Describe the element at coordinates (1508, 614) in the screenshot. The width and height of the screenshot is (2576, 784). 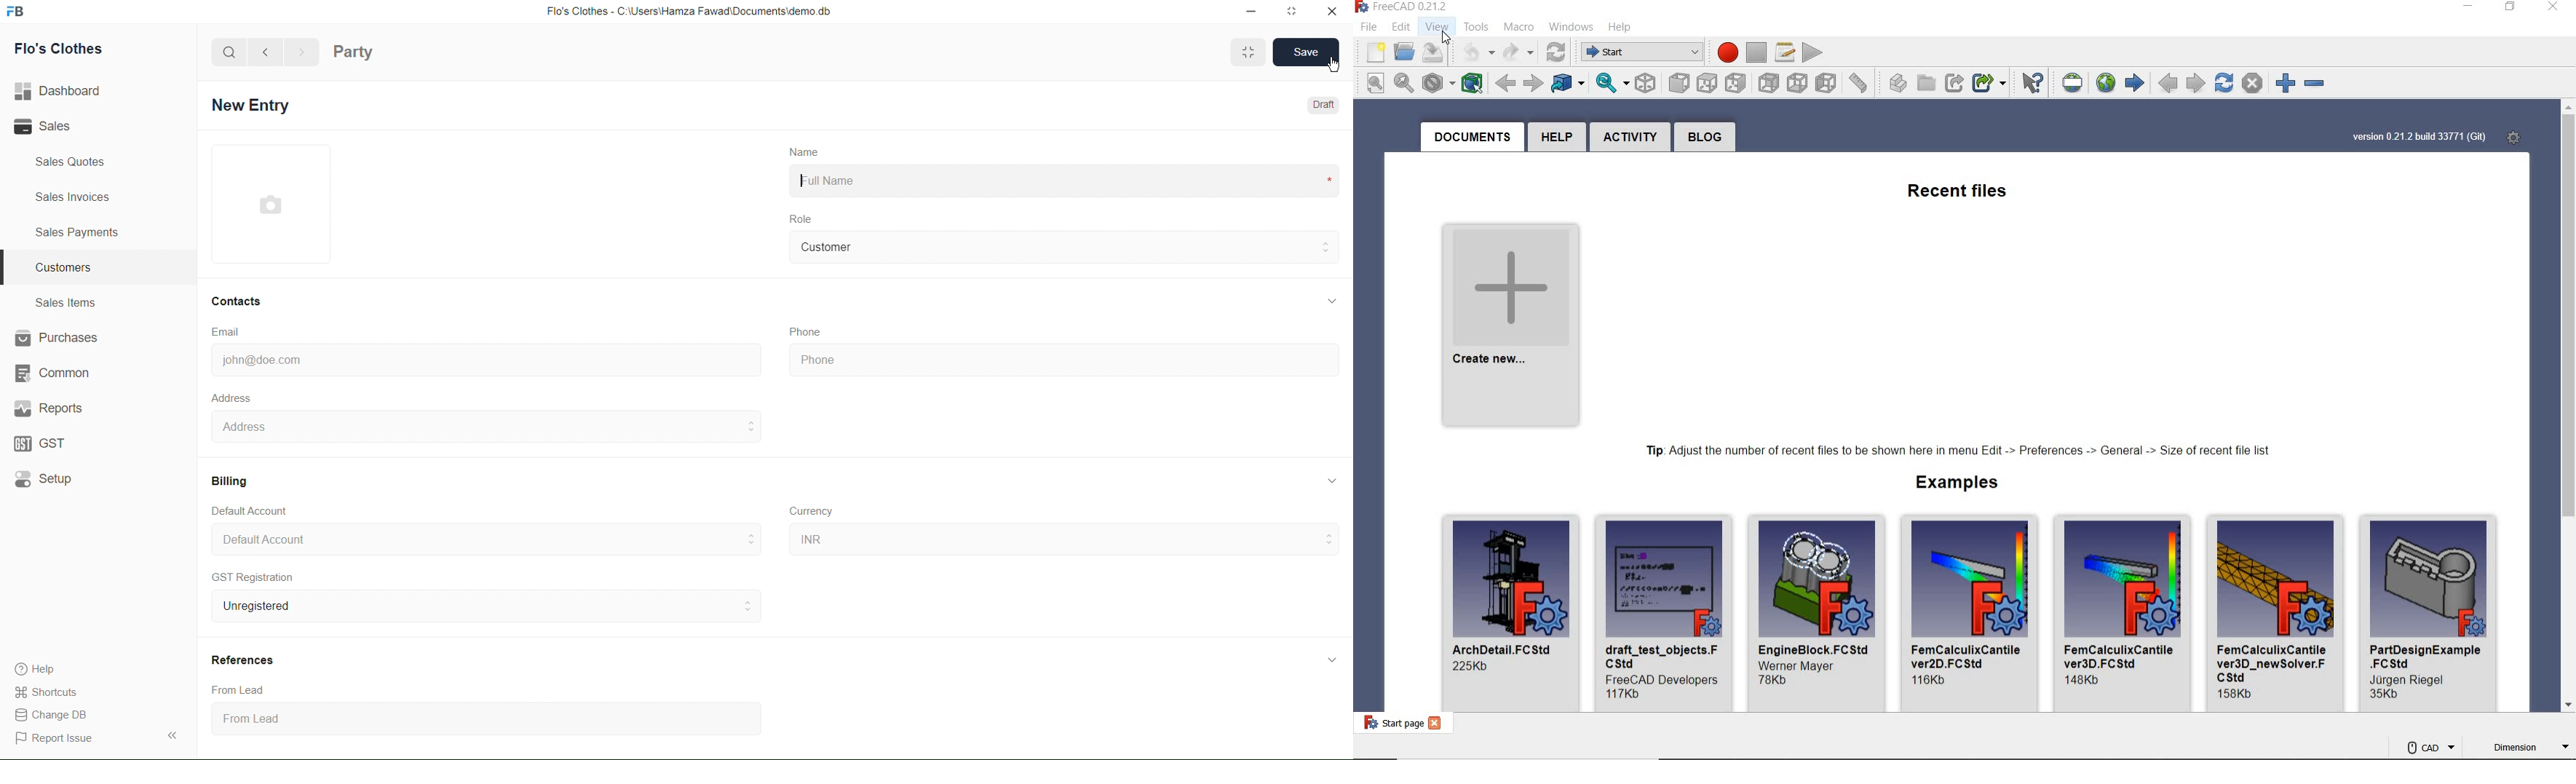
I see `ArchDetails` at that location.